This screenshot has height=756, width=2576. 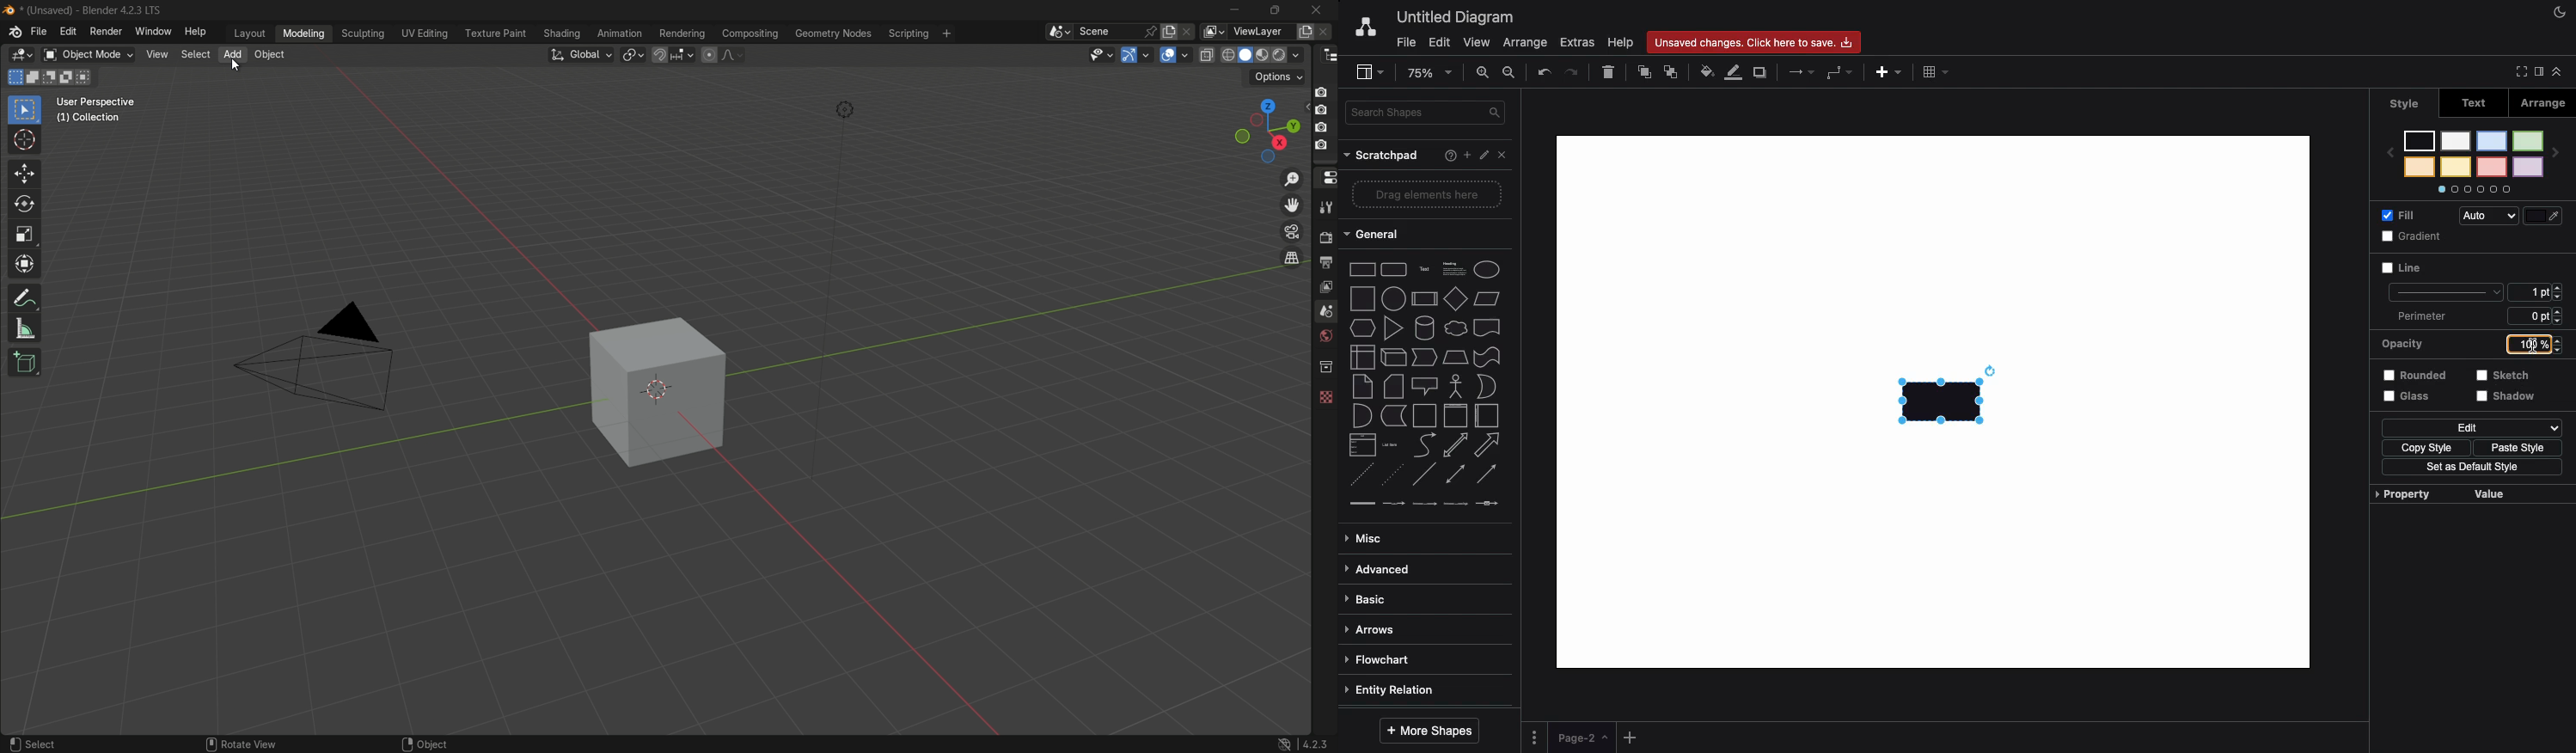 What do you see at coordinates (1433, 730) in the screenshot?
I see `More shapes` at bounding box center [1433, 730].